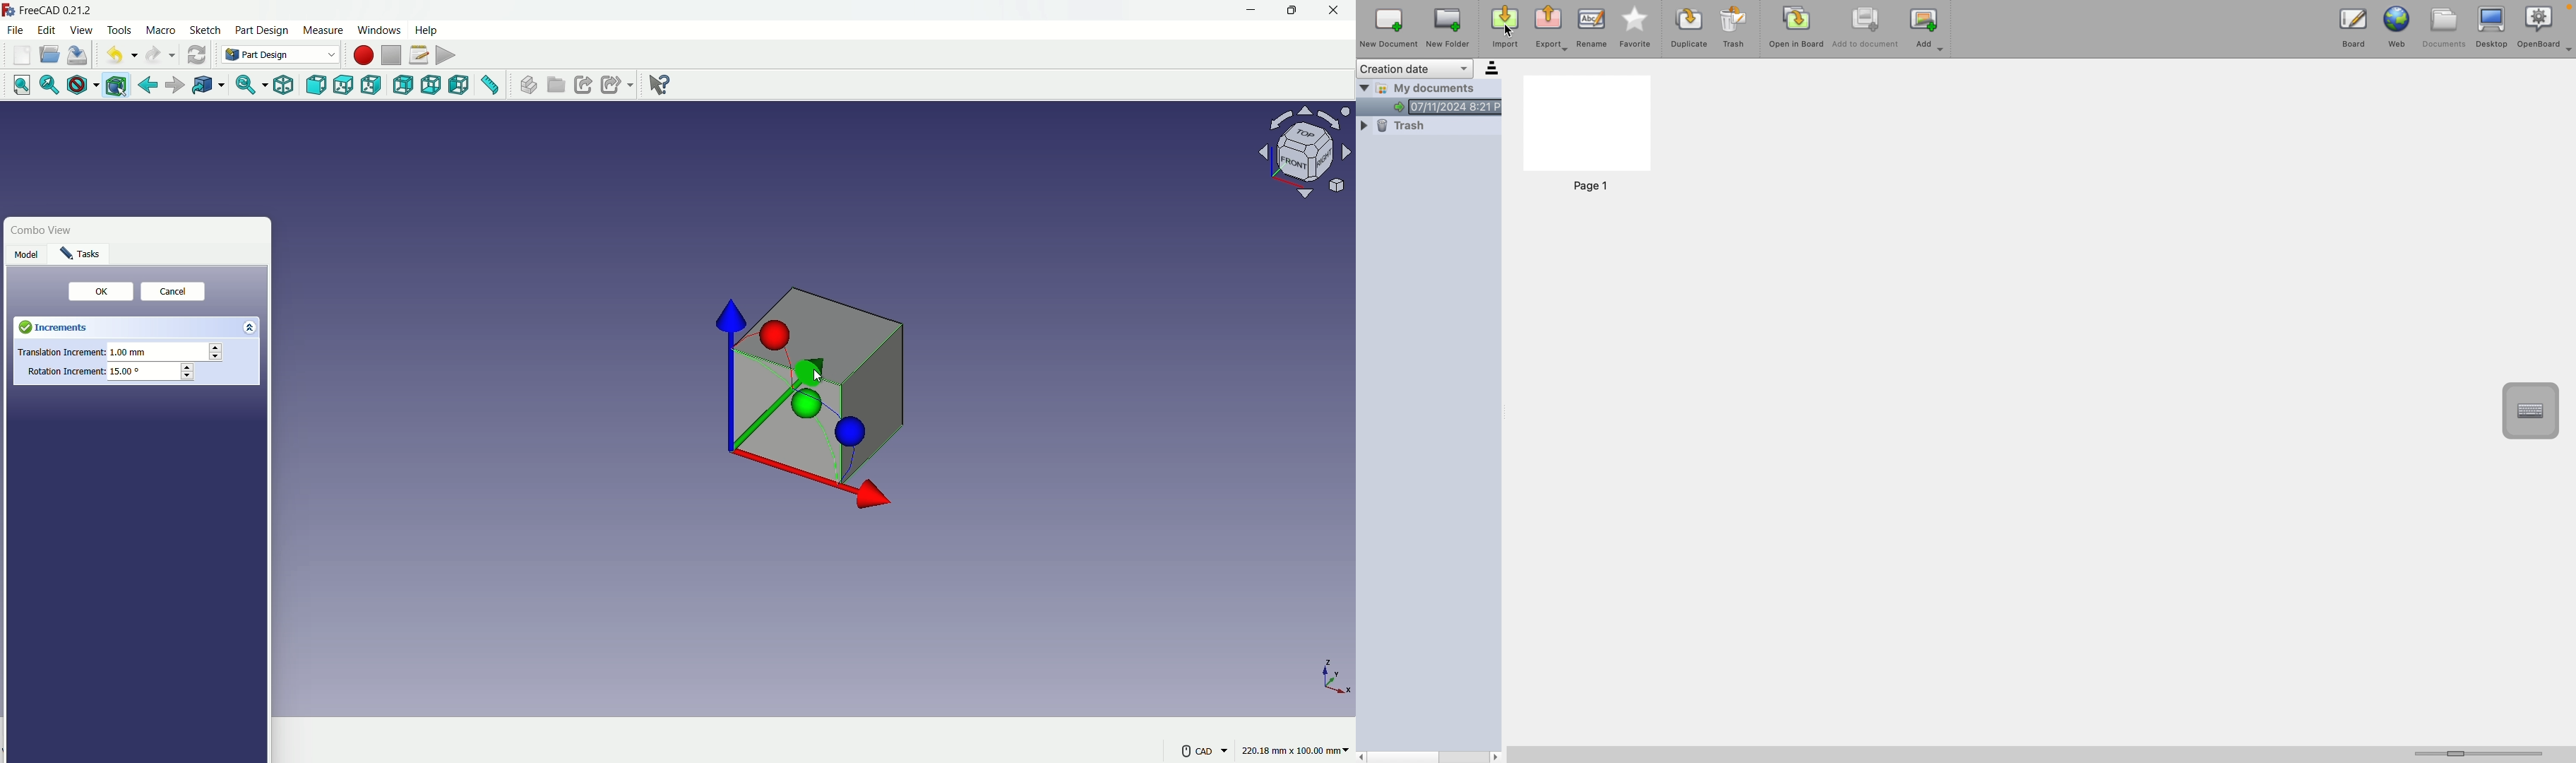 This screenshot has height=784, width=2576. What do you see at coordinates (245, 86) in the screenshot?
I see `sync view` at bounding box center [245, 86].